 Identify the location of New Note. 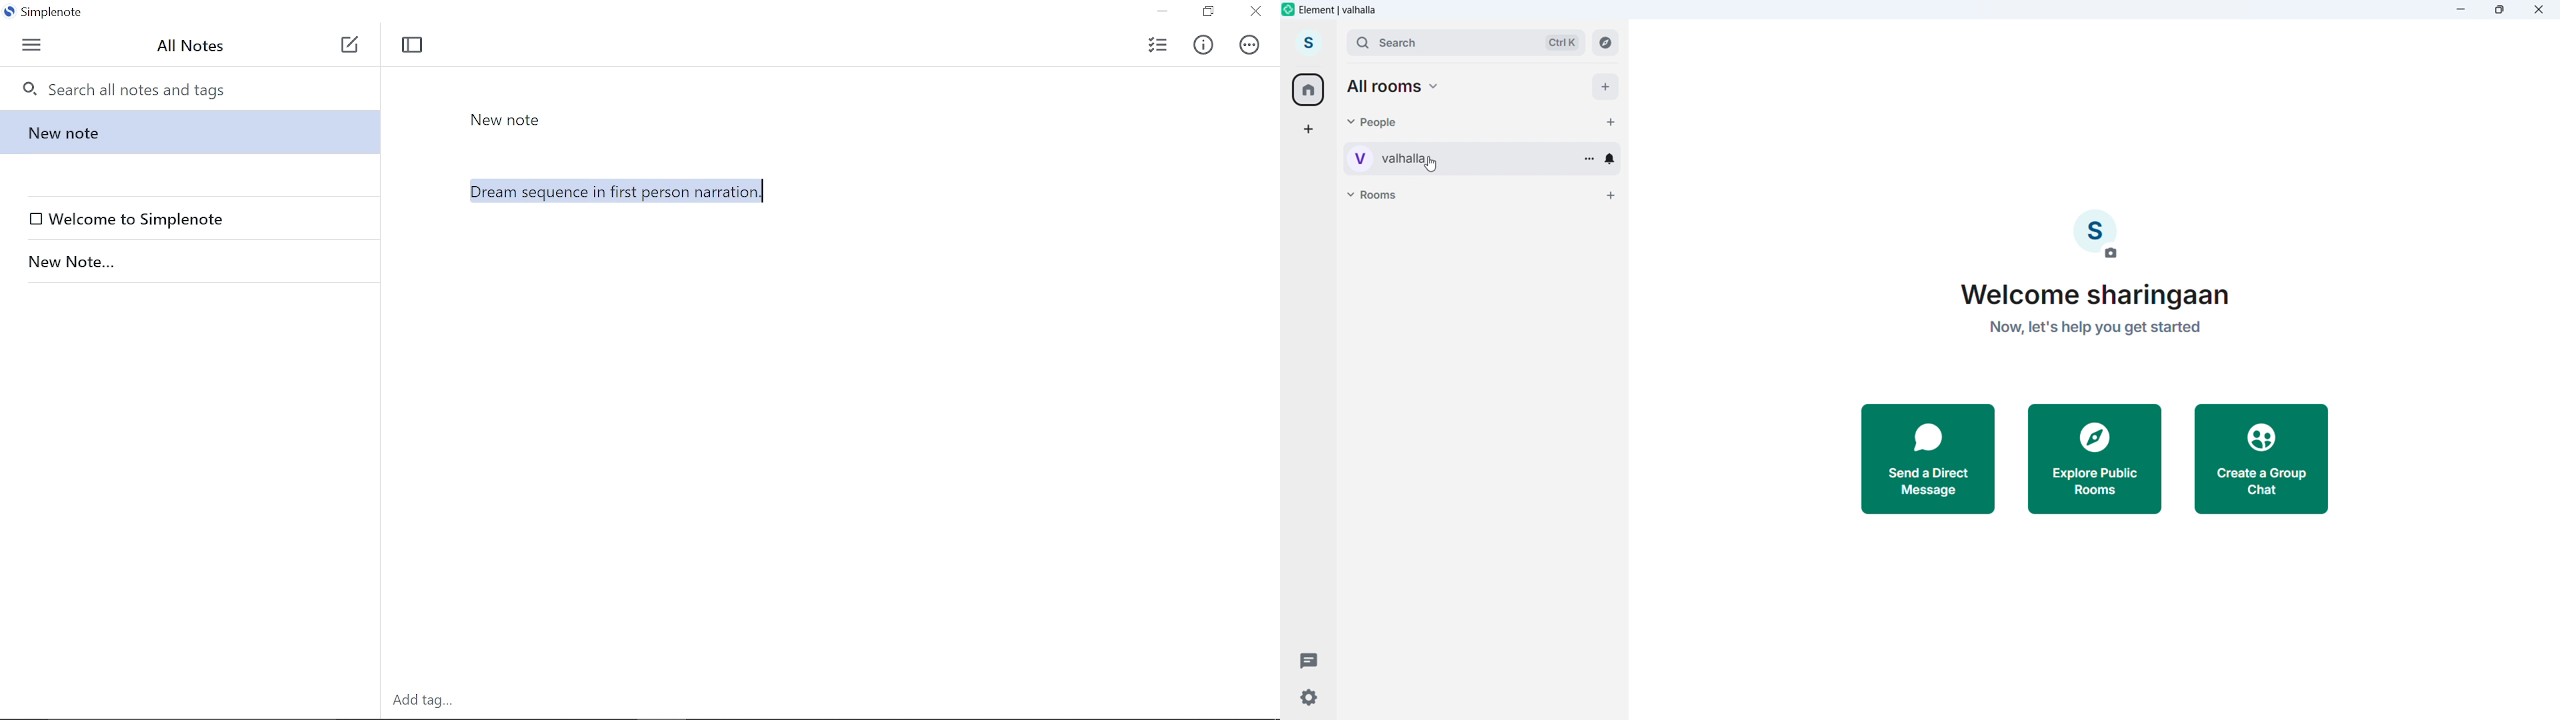
(506, 120).